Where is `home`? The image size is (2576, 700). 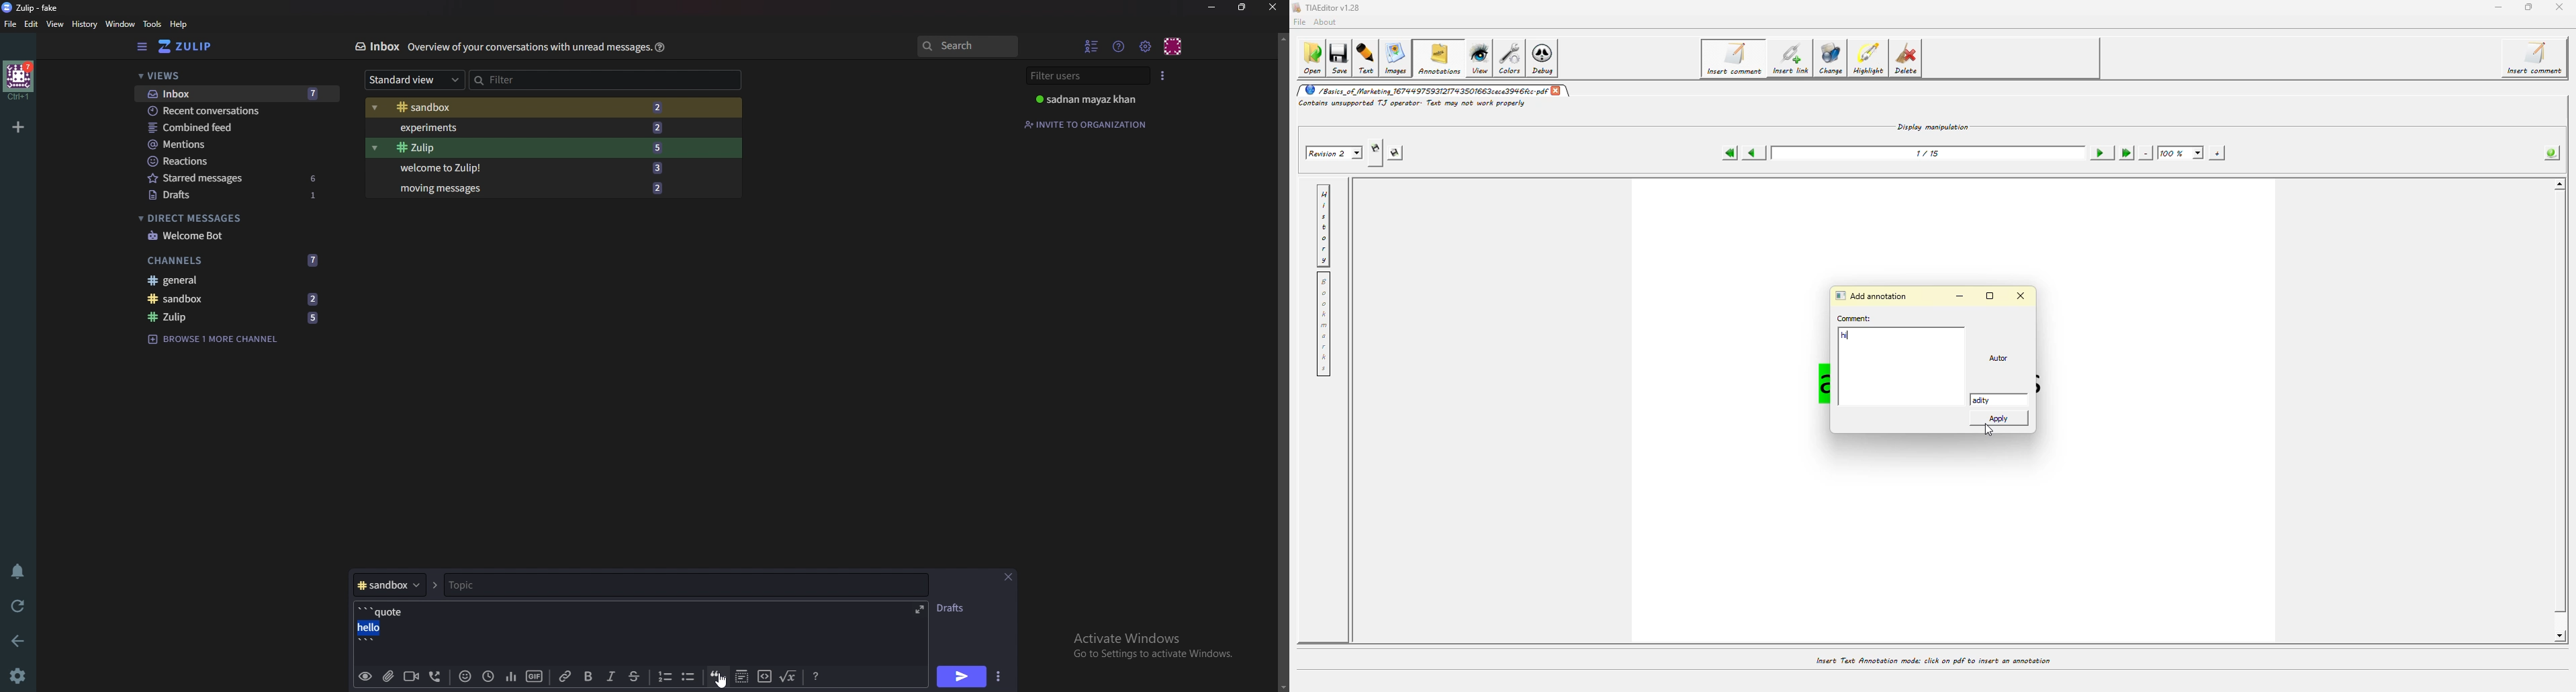 home is located at coordinates (20, 79).